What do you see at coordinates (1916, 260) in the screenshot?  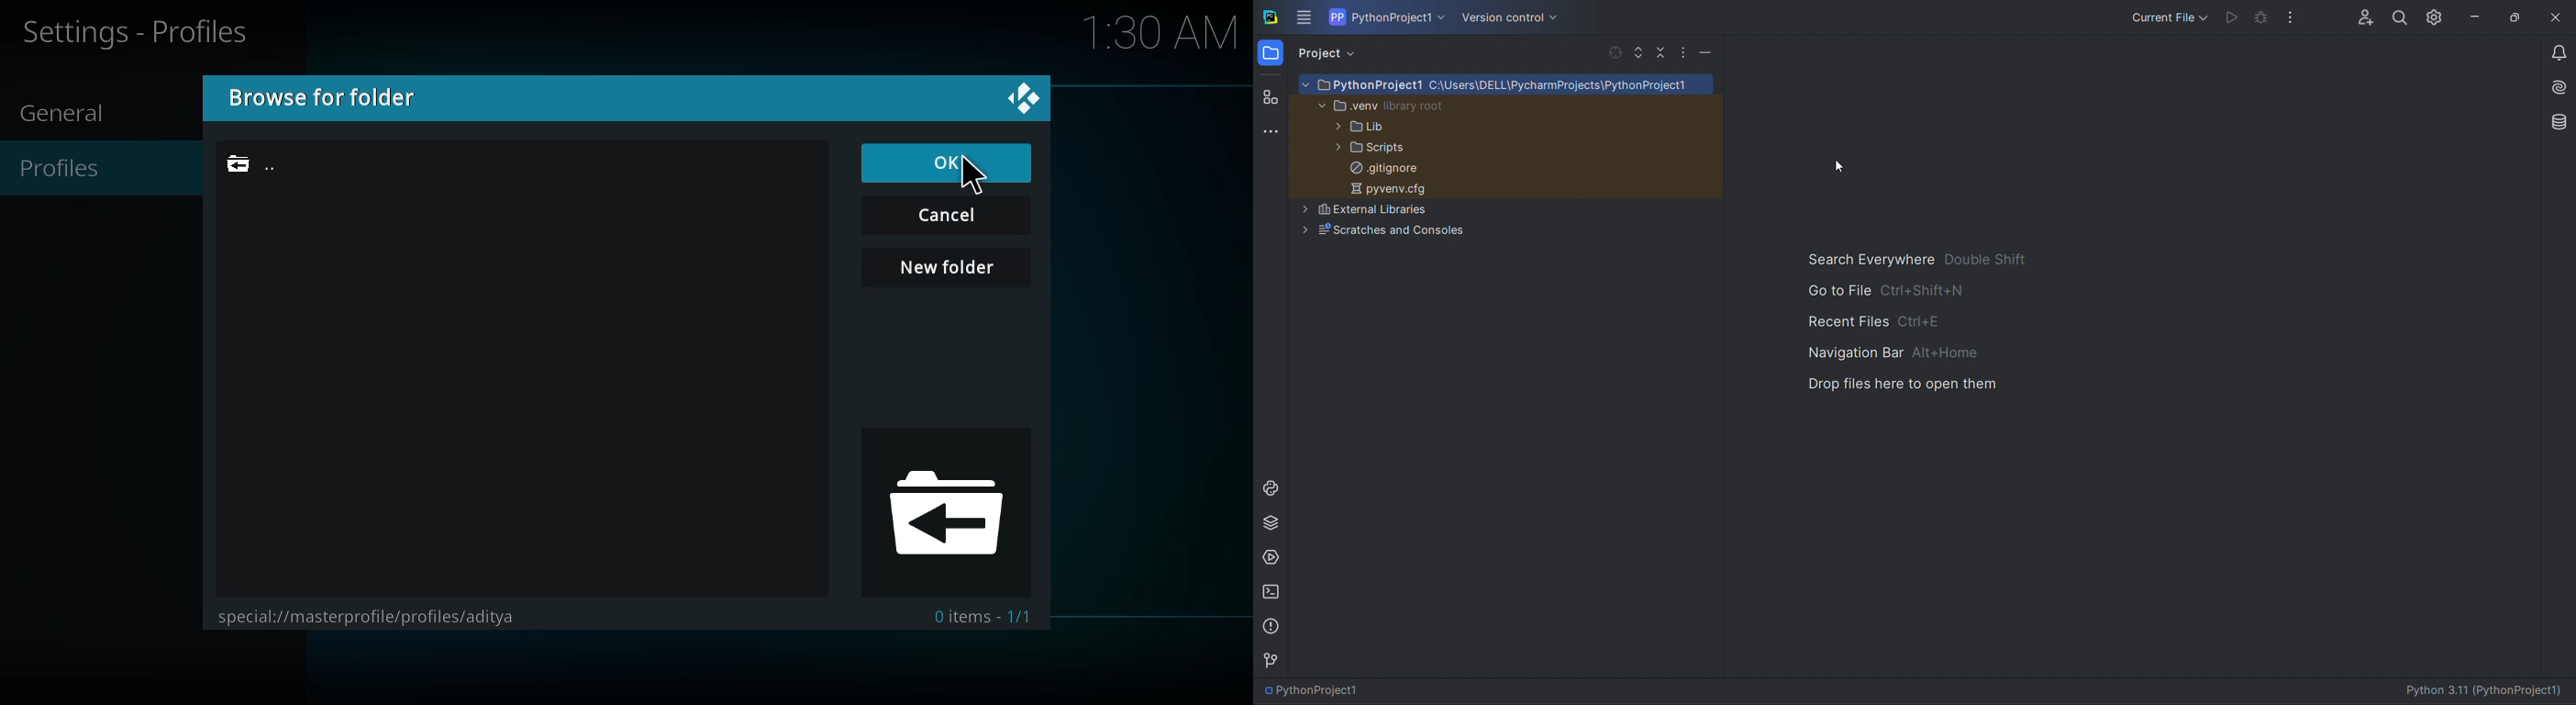 I see `Search Everywhere` at bounding box center [1916, 260].